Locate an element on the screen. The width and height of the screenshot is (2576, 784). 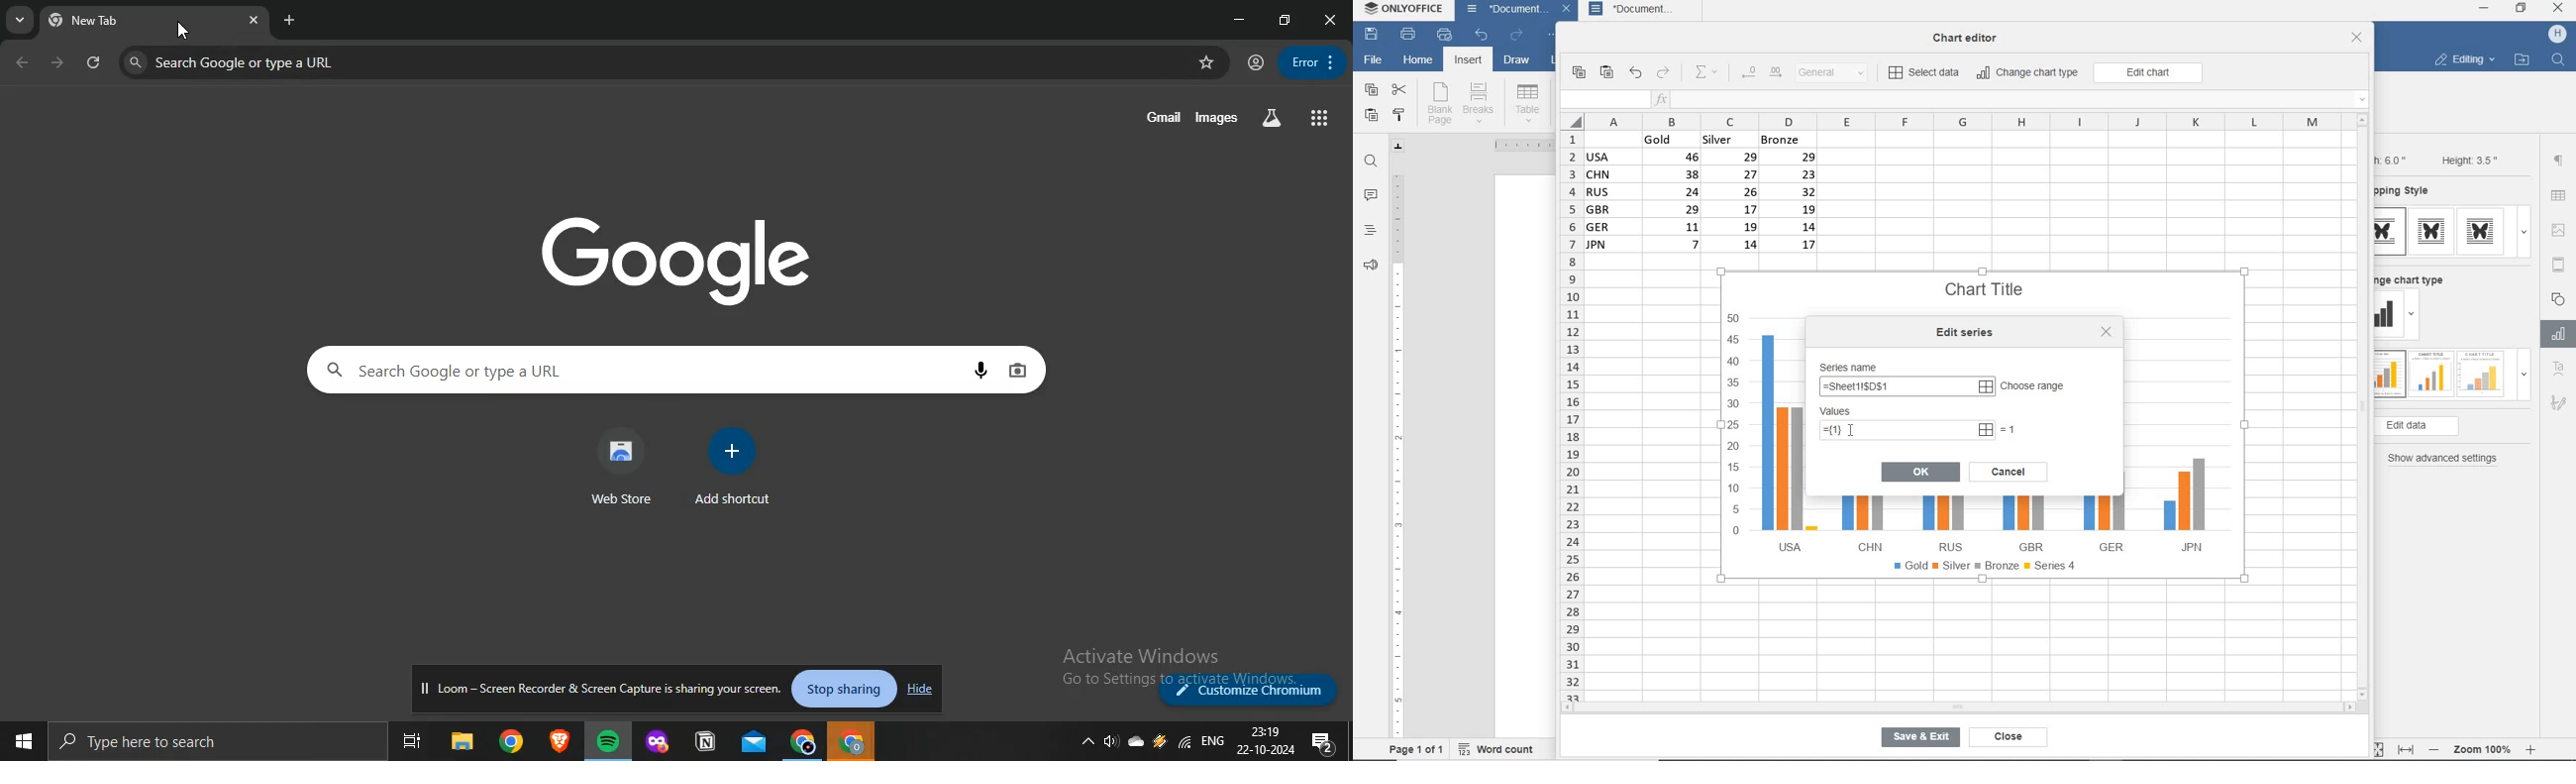
choose range is located at coordinates (2035, 387).